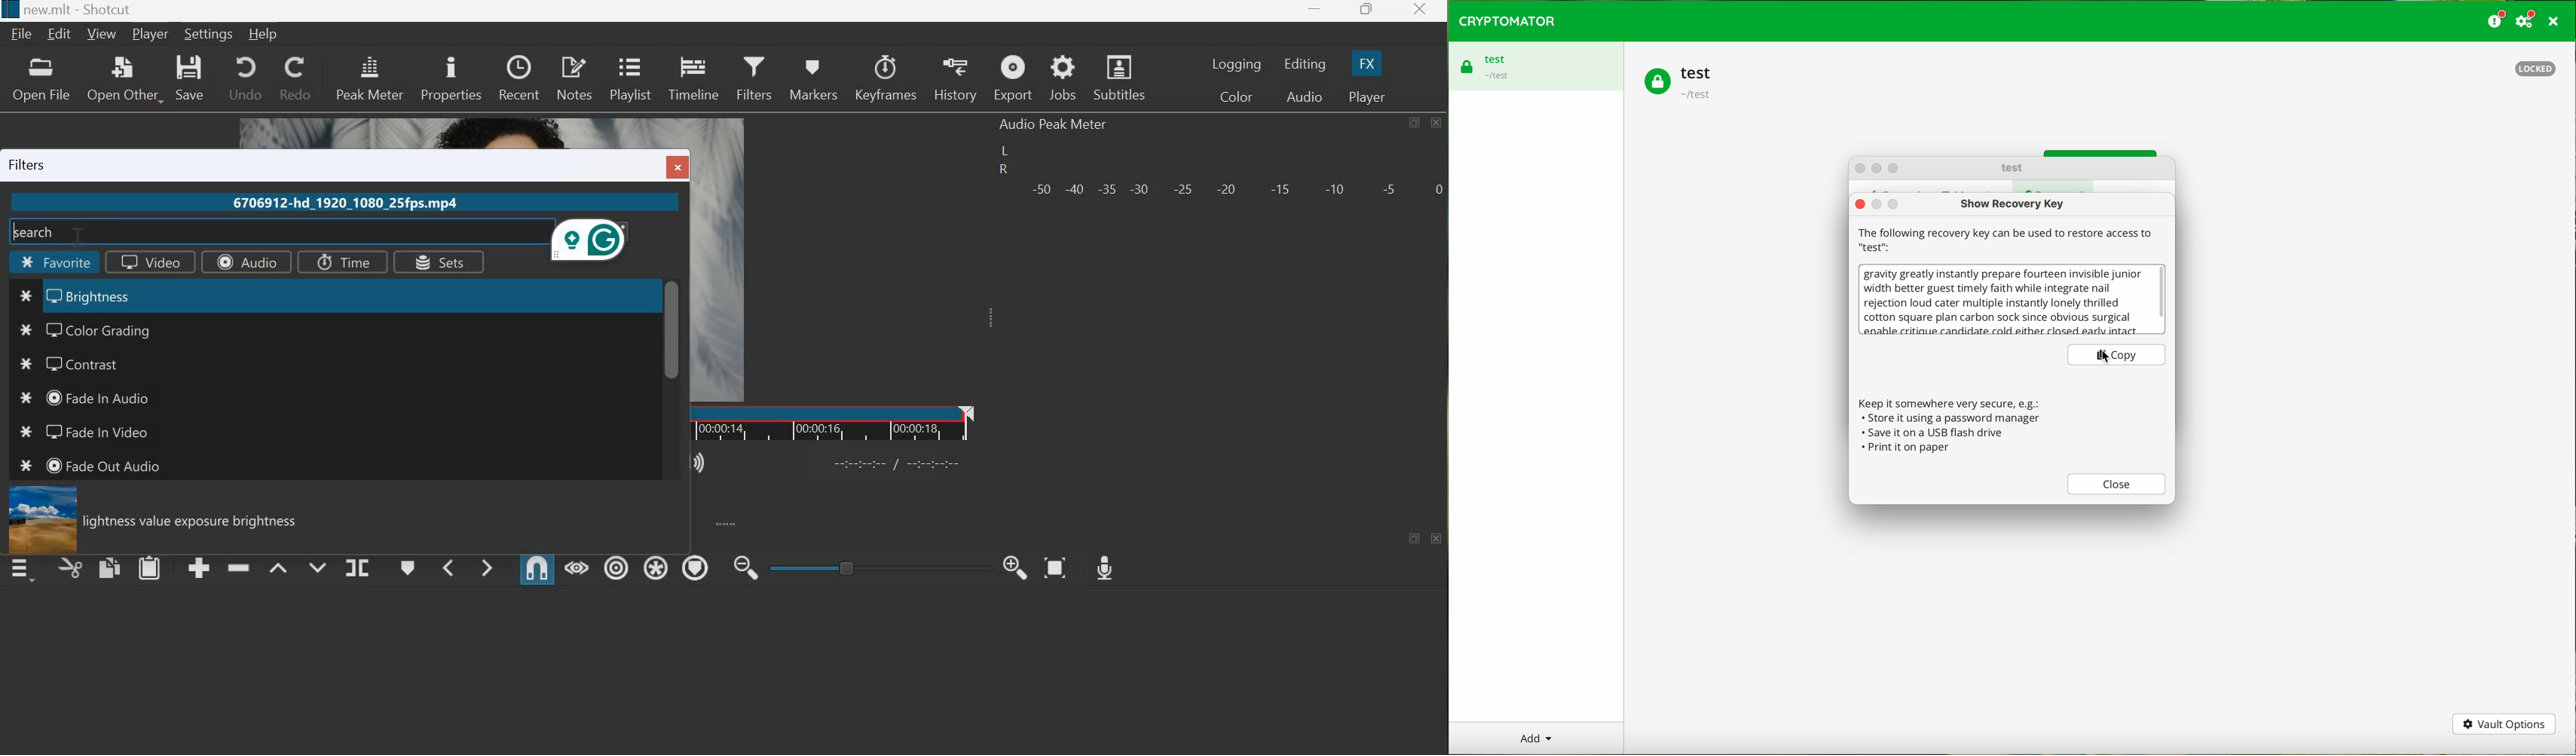 The image size is (2576, 756). I want to click on Split at playhead, so click(356, 568).